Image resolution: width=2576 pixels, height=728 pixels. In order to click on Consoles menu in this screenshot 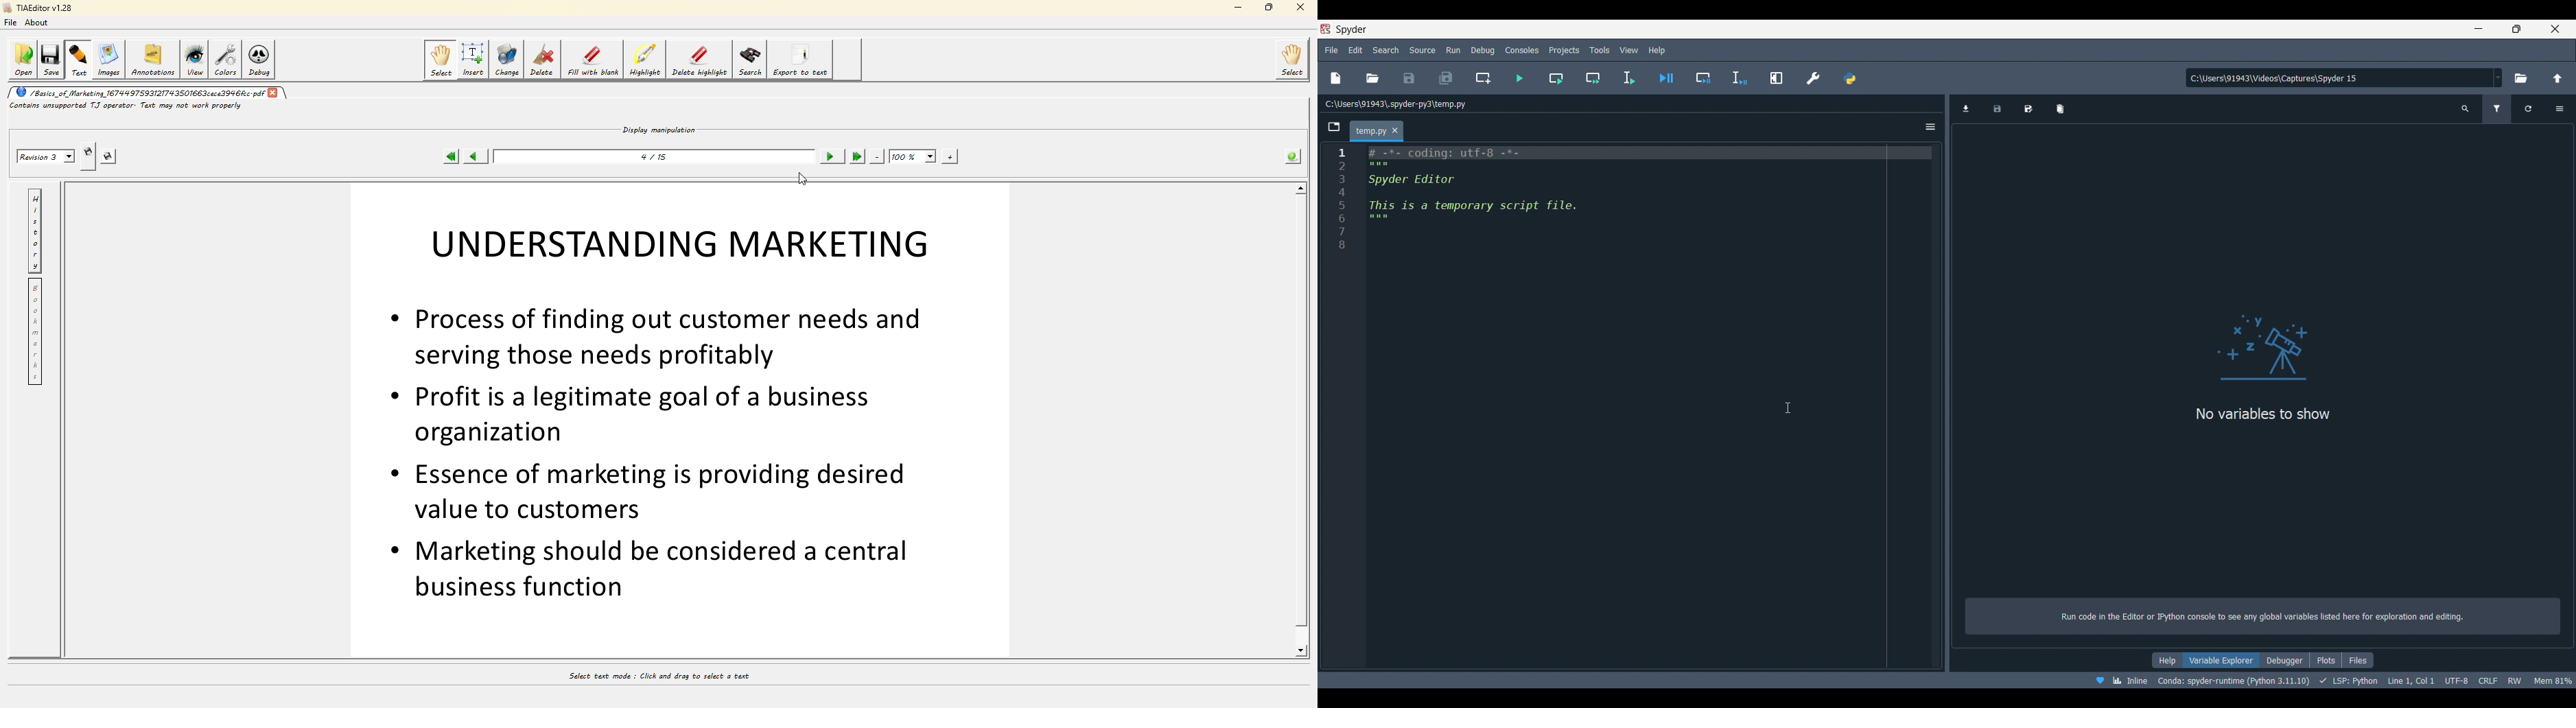, I will do `click(1523, 50)`.